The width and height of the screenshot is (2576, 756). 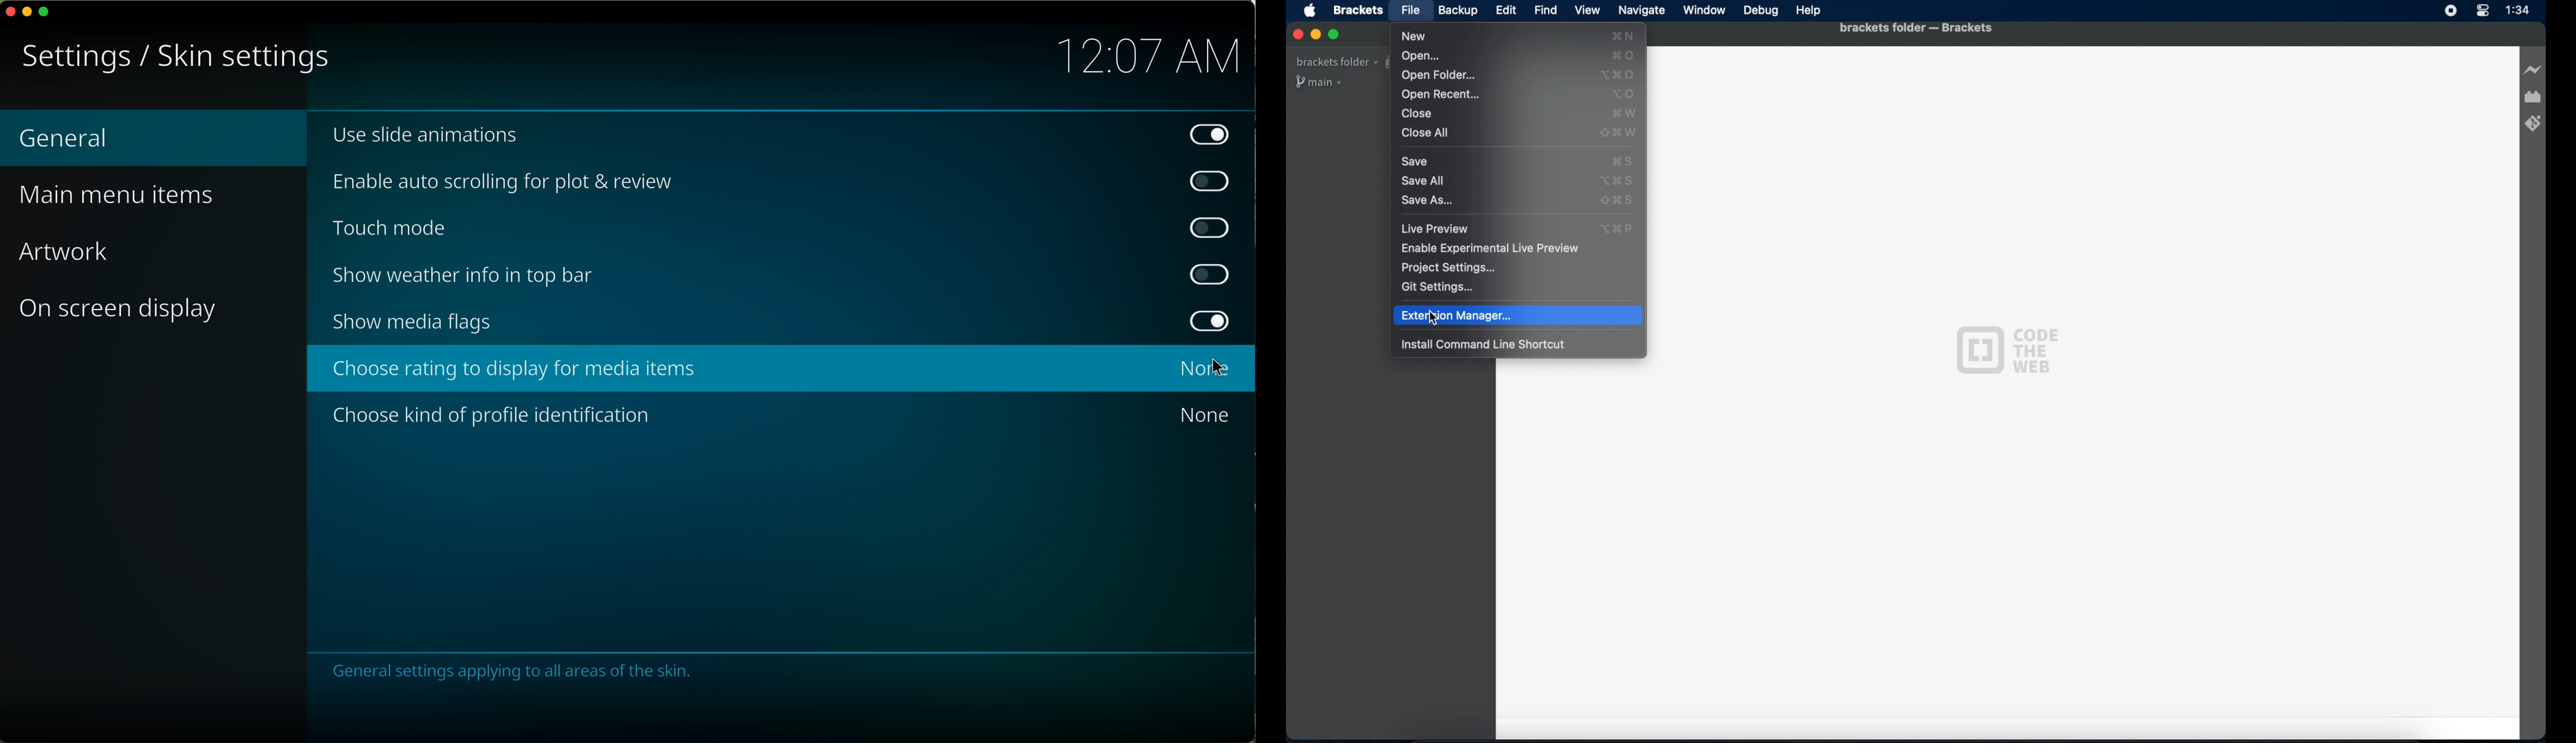 I want to click on Screen recorder icon, so click(x=2452, y=10).